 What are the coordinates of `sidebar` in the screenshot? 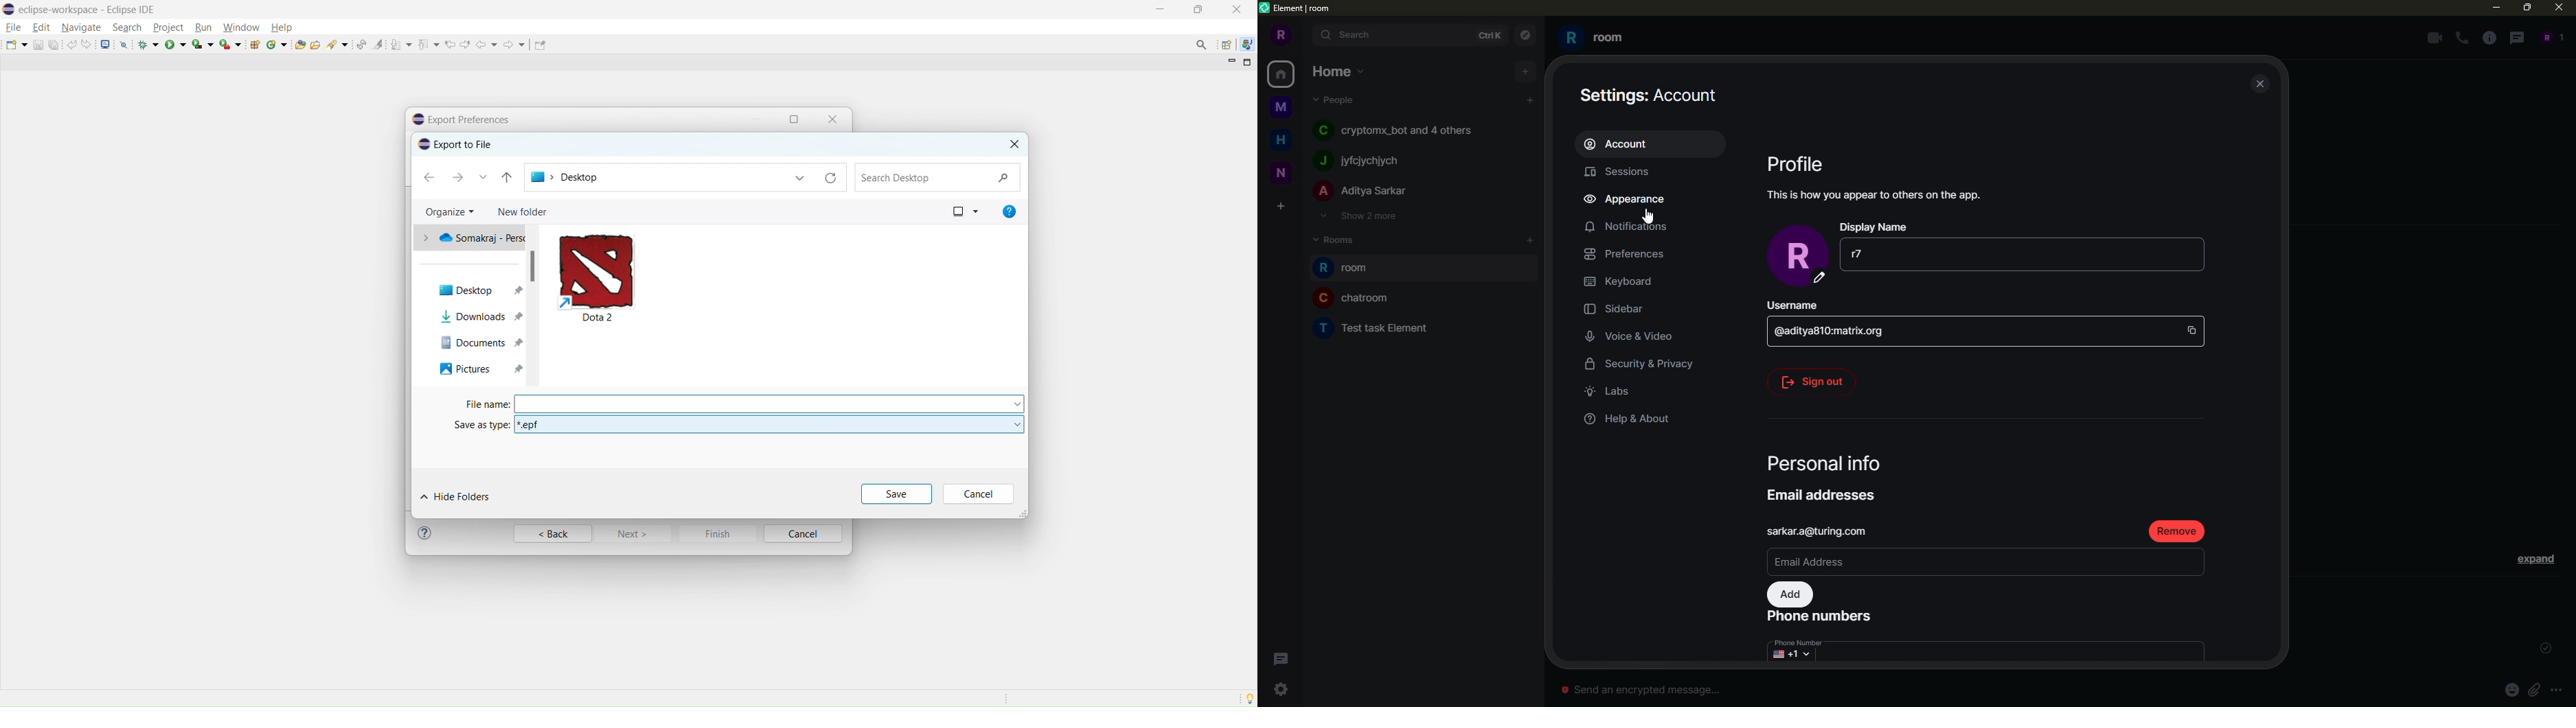 It's located at (1620, 310).